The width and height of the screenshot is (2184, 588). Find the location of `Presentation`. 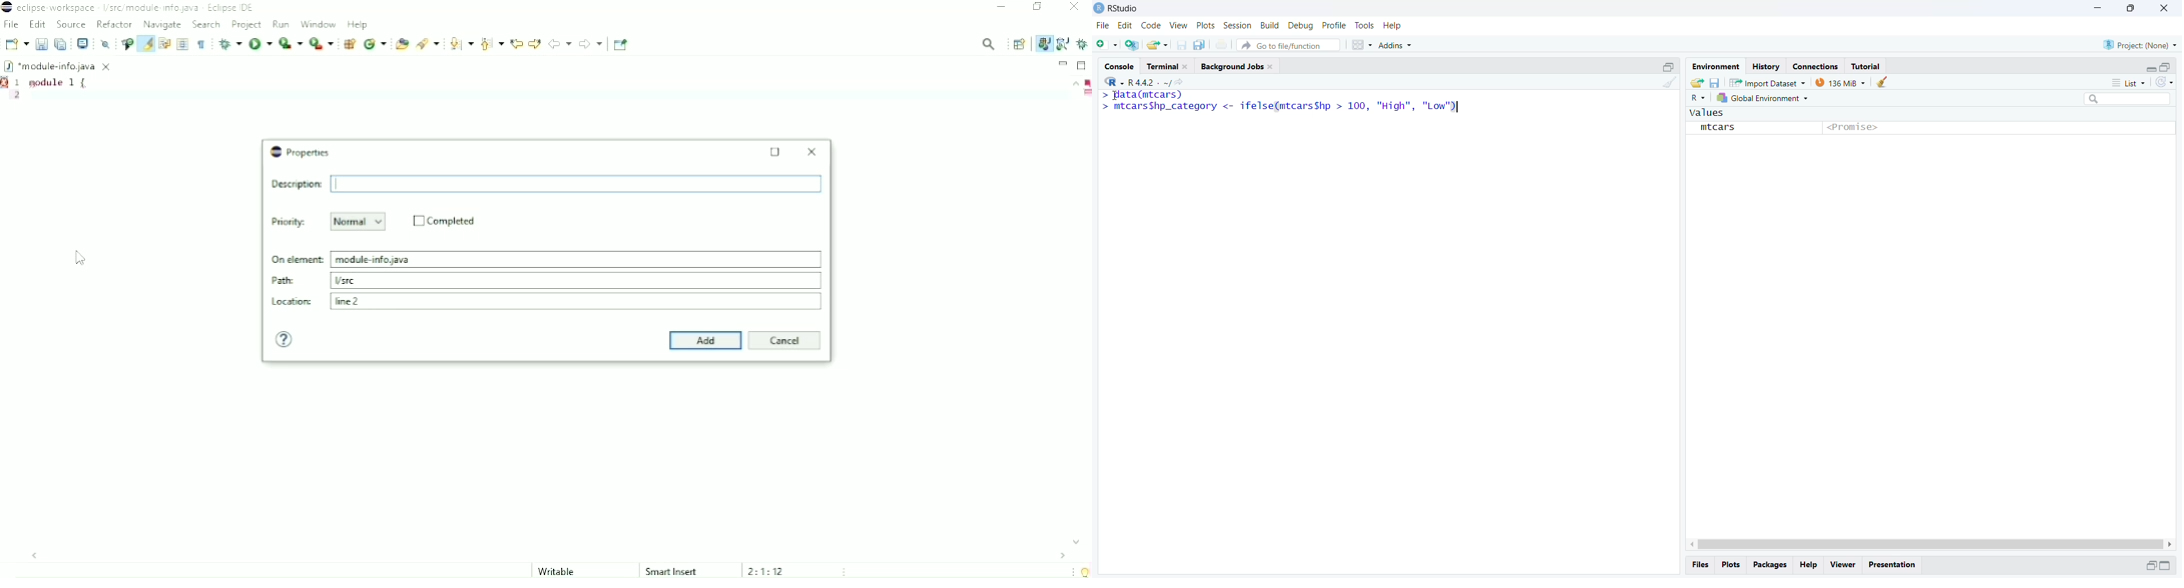

Presentation is located at coordinates (1895, 564).